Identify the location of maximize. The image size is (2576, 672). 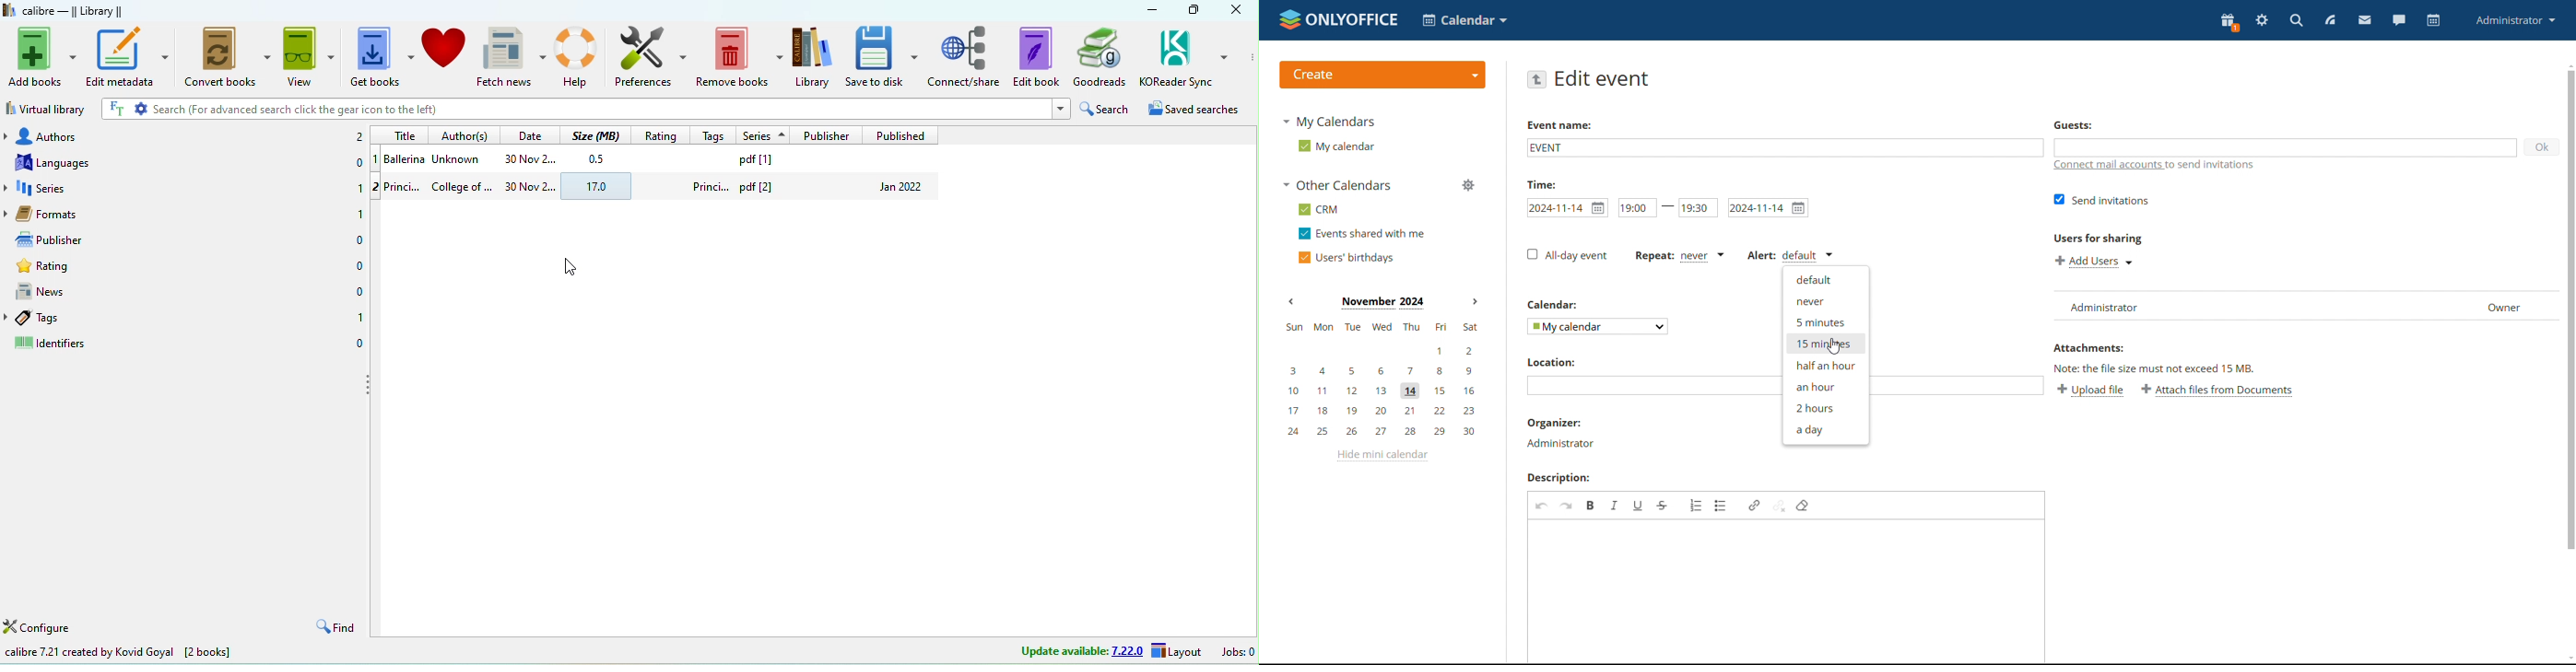
(1194, 10).